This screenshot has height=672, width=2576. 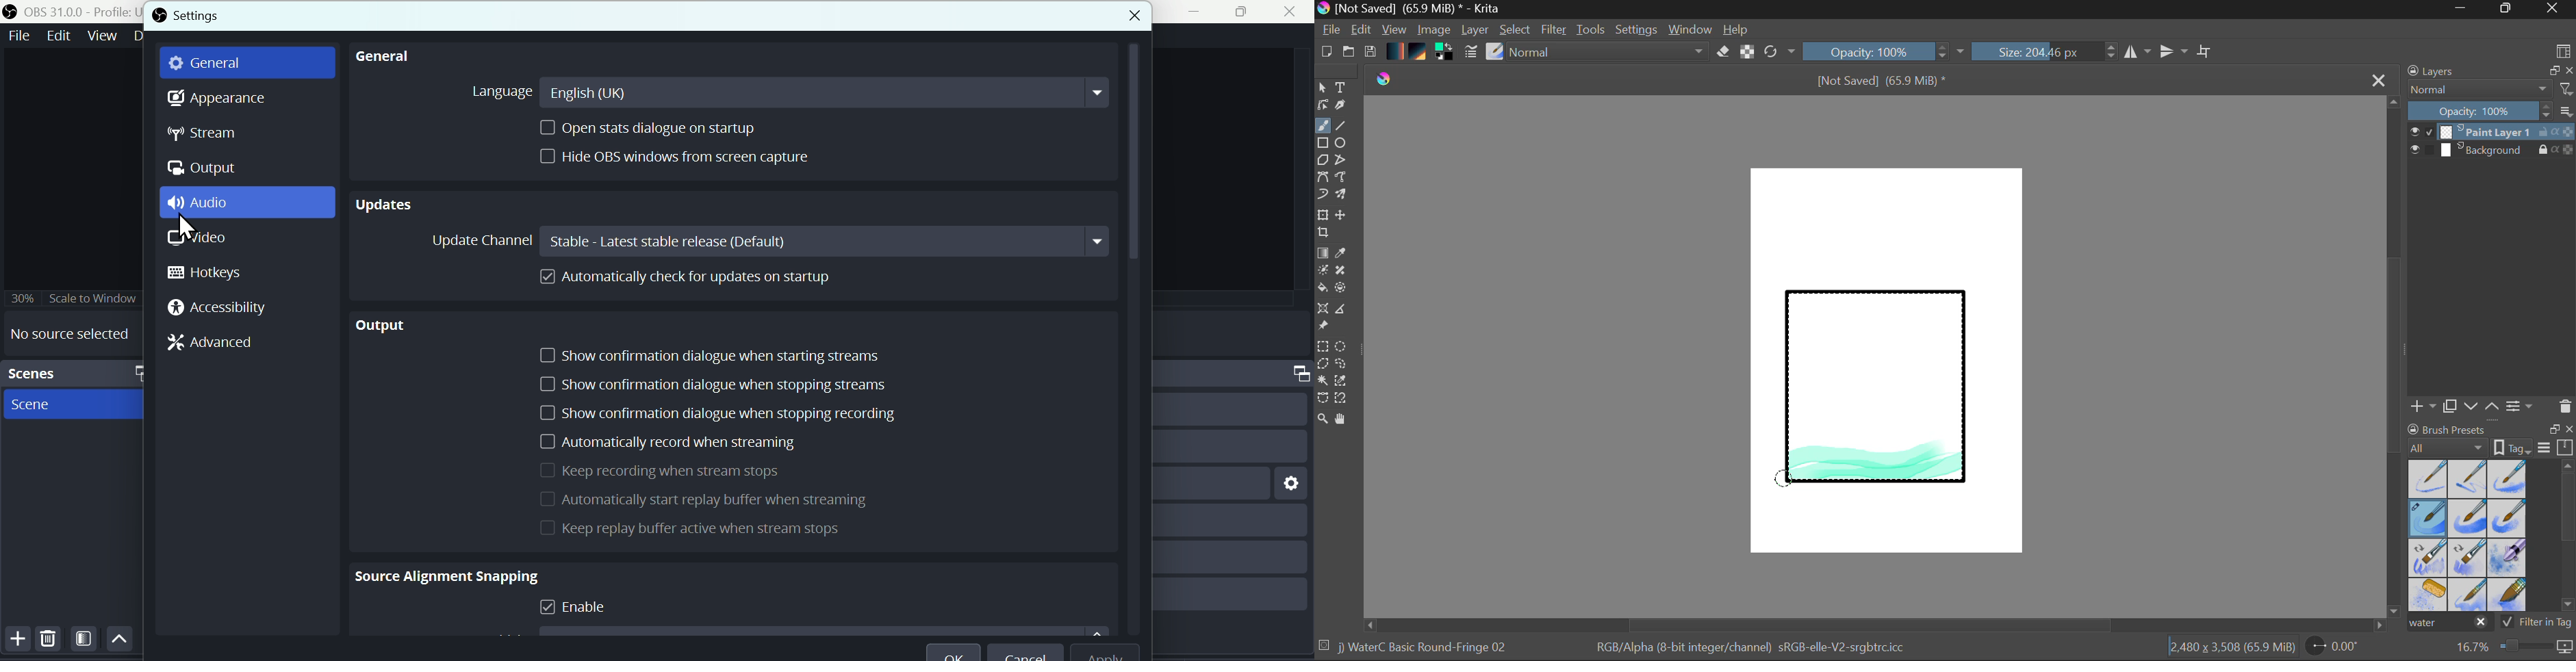 I want to click on maximize, so click(x=136, y=372).